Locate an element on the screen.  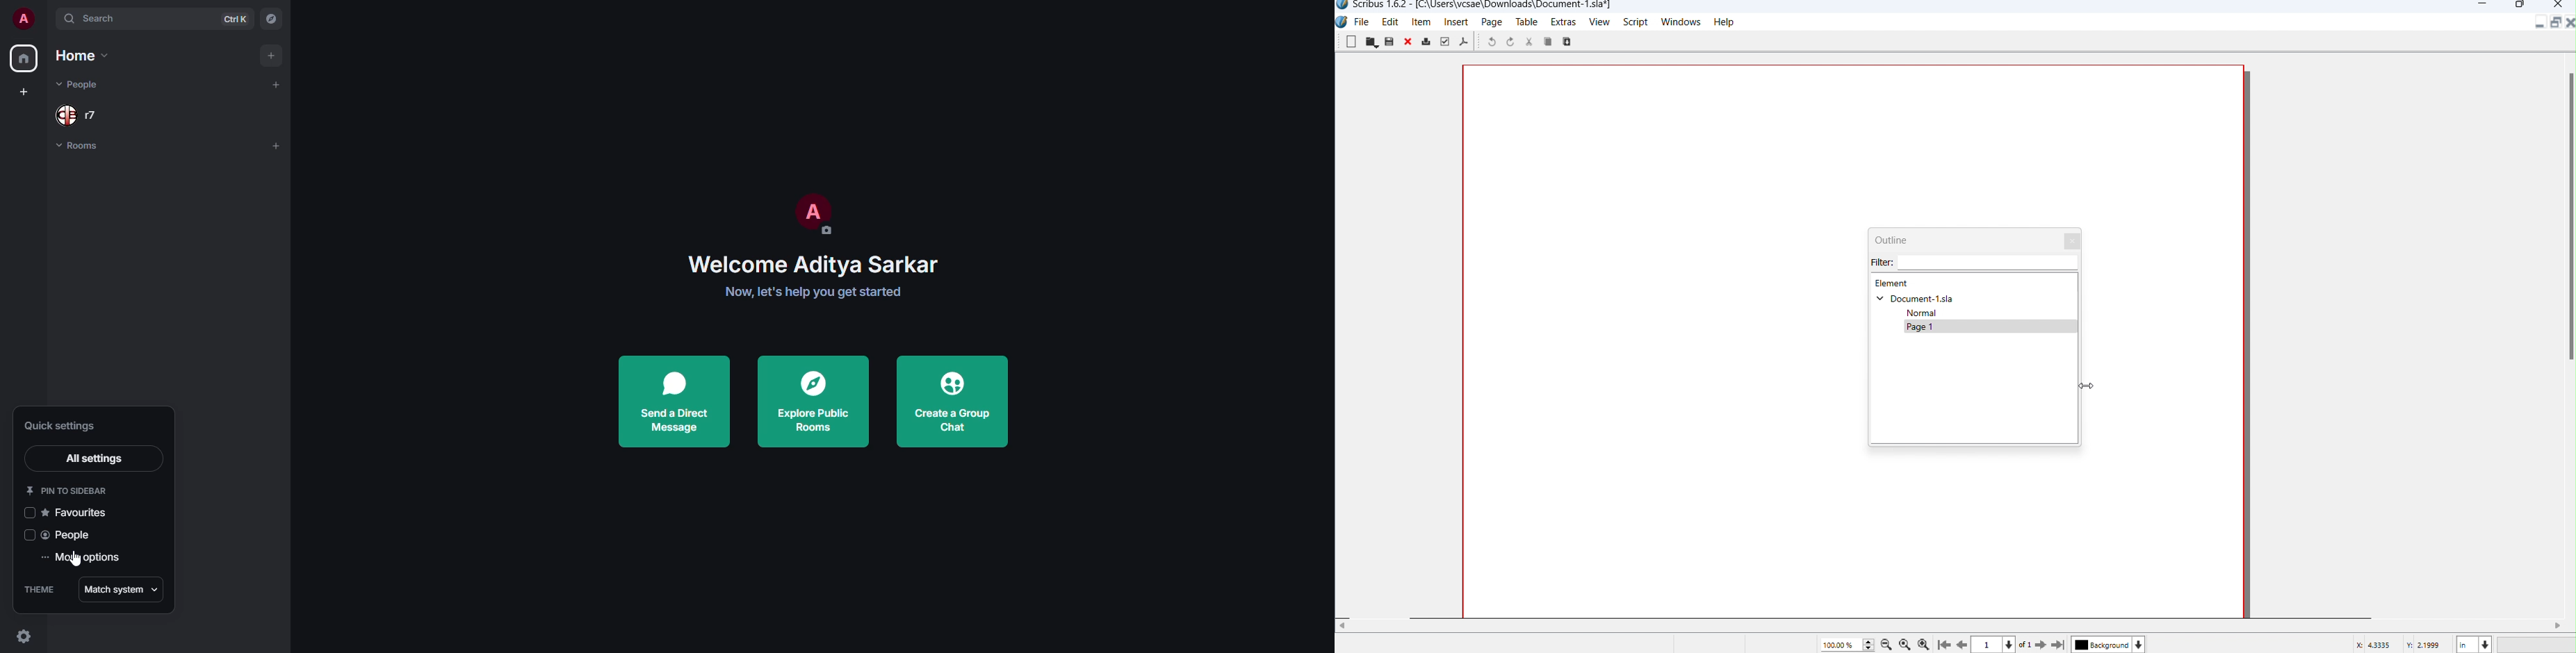
Windows is located at coordinates (1683, 22).